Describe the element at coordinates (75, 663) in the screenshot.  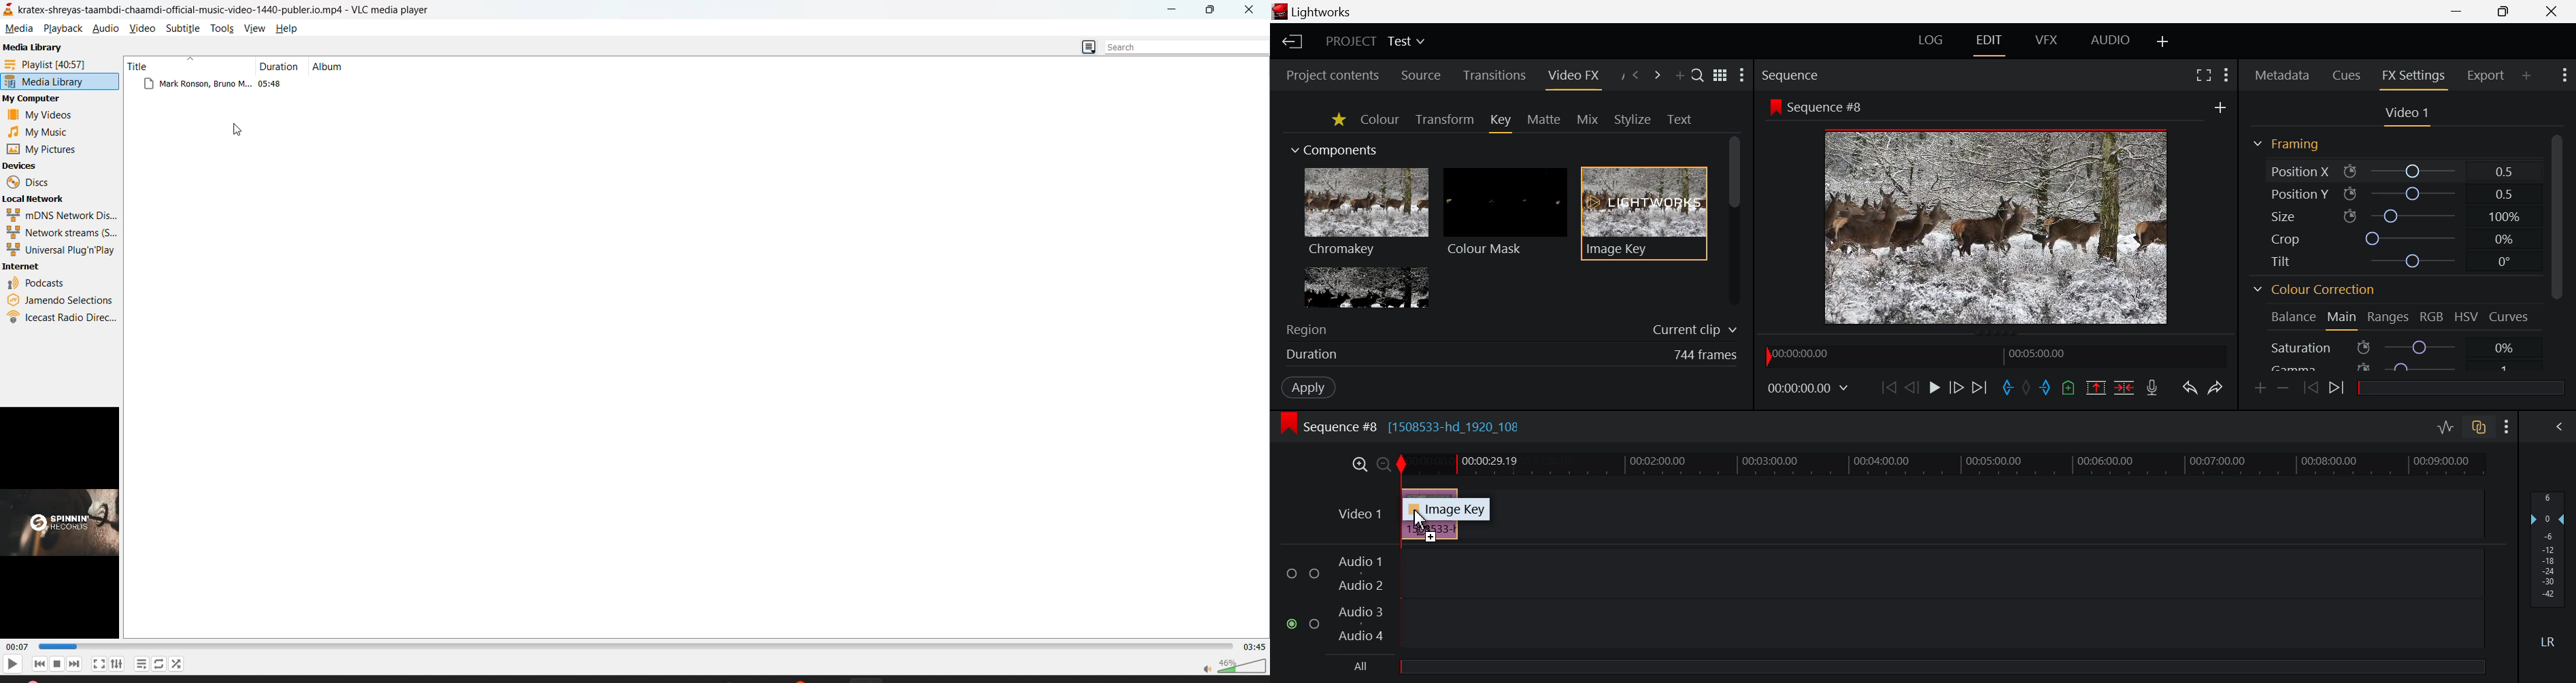
I see `next` at that location.